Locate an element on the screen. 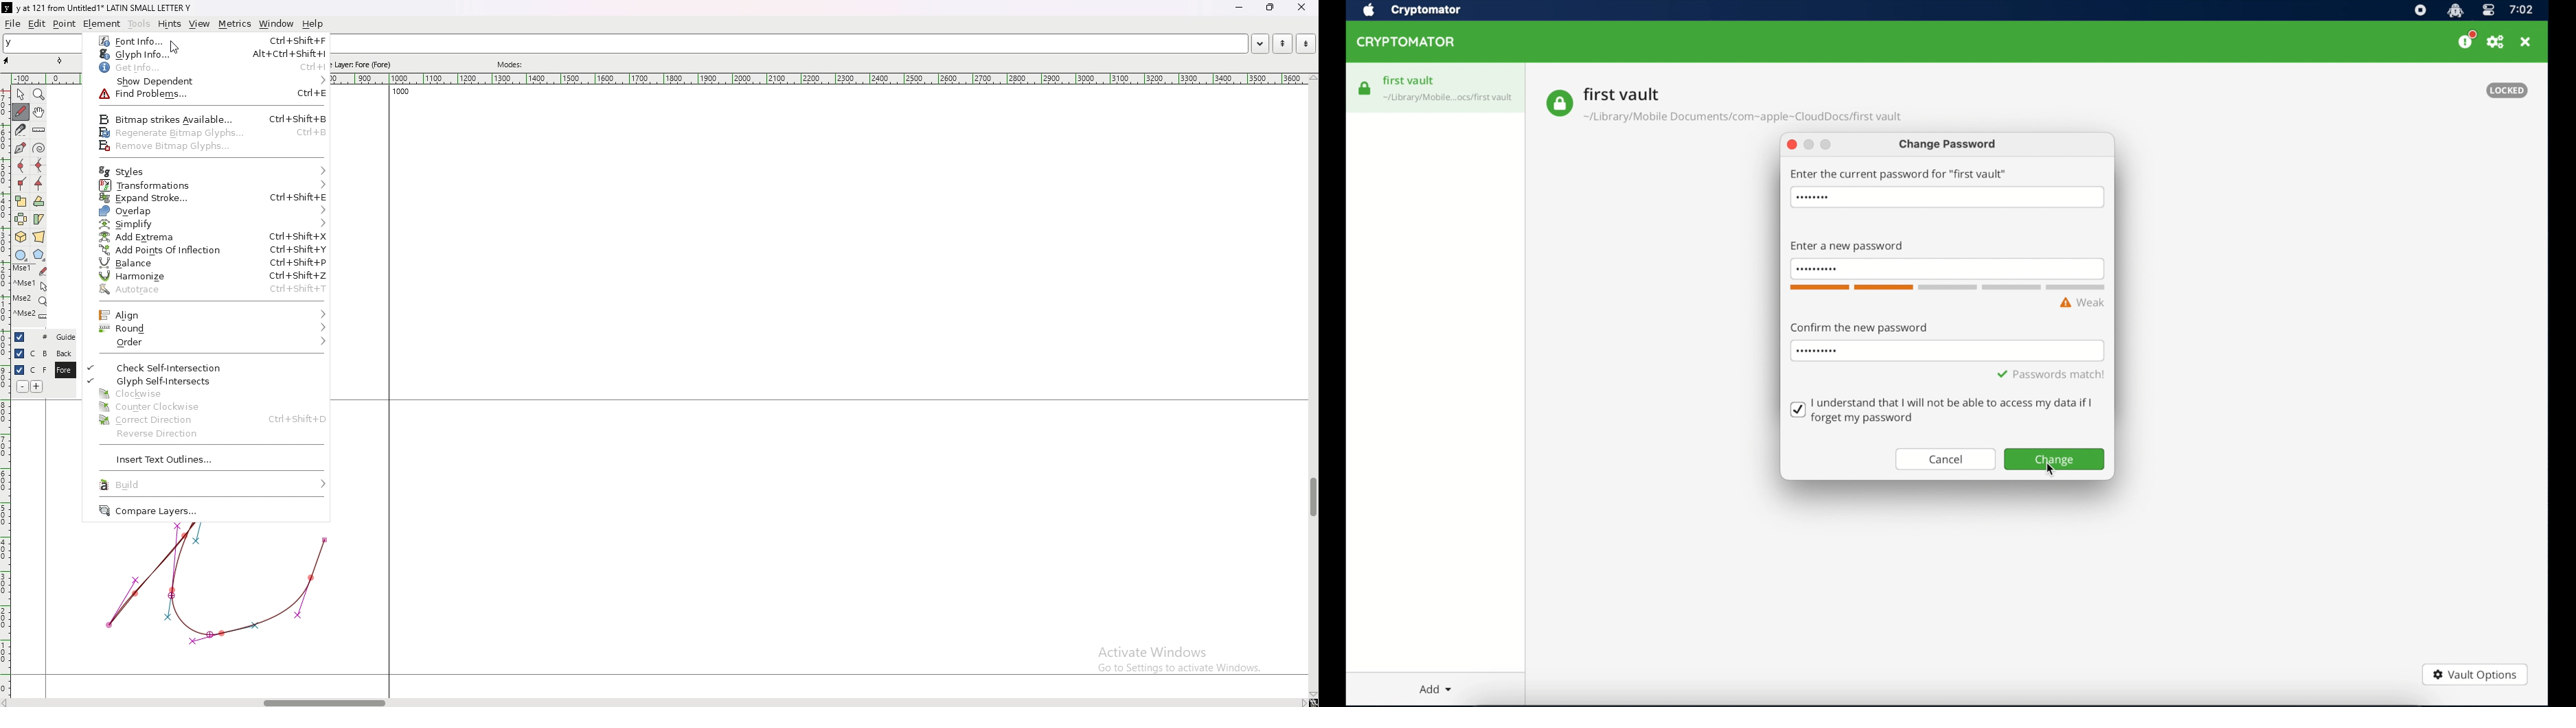 This screenshot has width=2576, height=728. check self inflection is located at coordinates (207, 367).